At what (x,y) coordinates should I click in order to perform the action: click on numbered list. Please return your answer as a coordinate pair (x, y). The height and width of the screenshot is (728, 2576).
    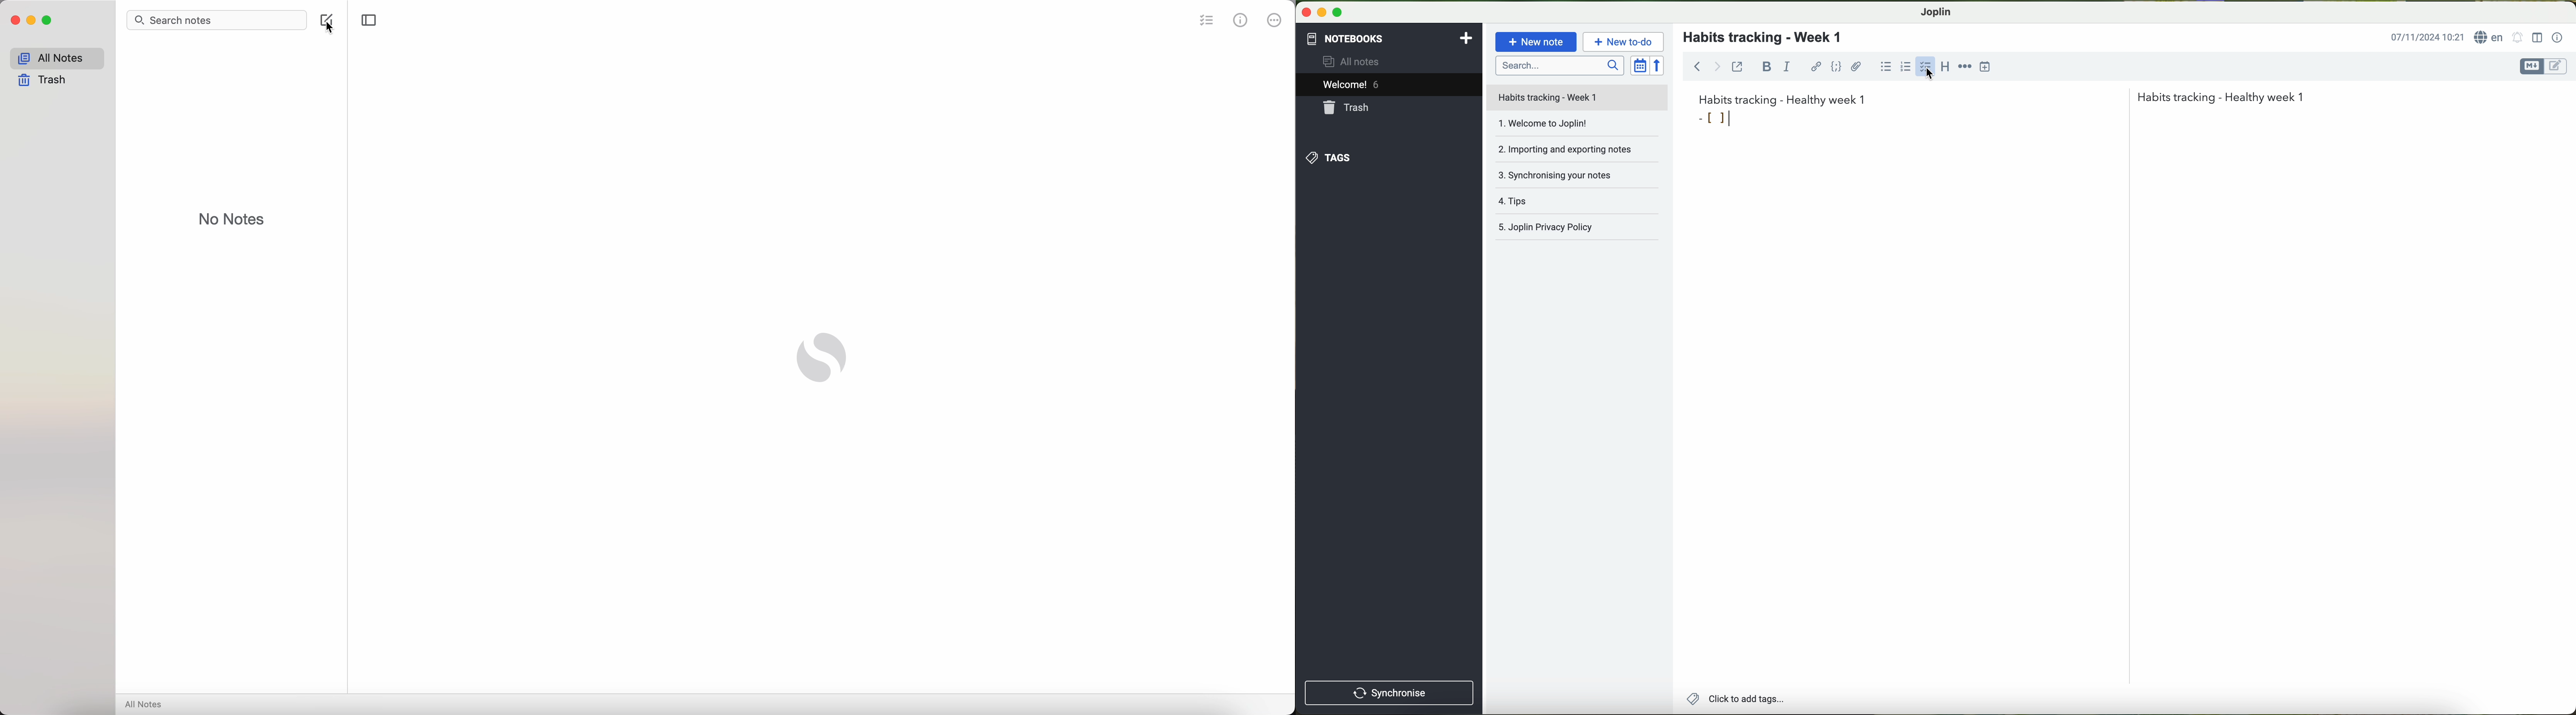
    Looking at the image, I should click on (1907, 66).